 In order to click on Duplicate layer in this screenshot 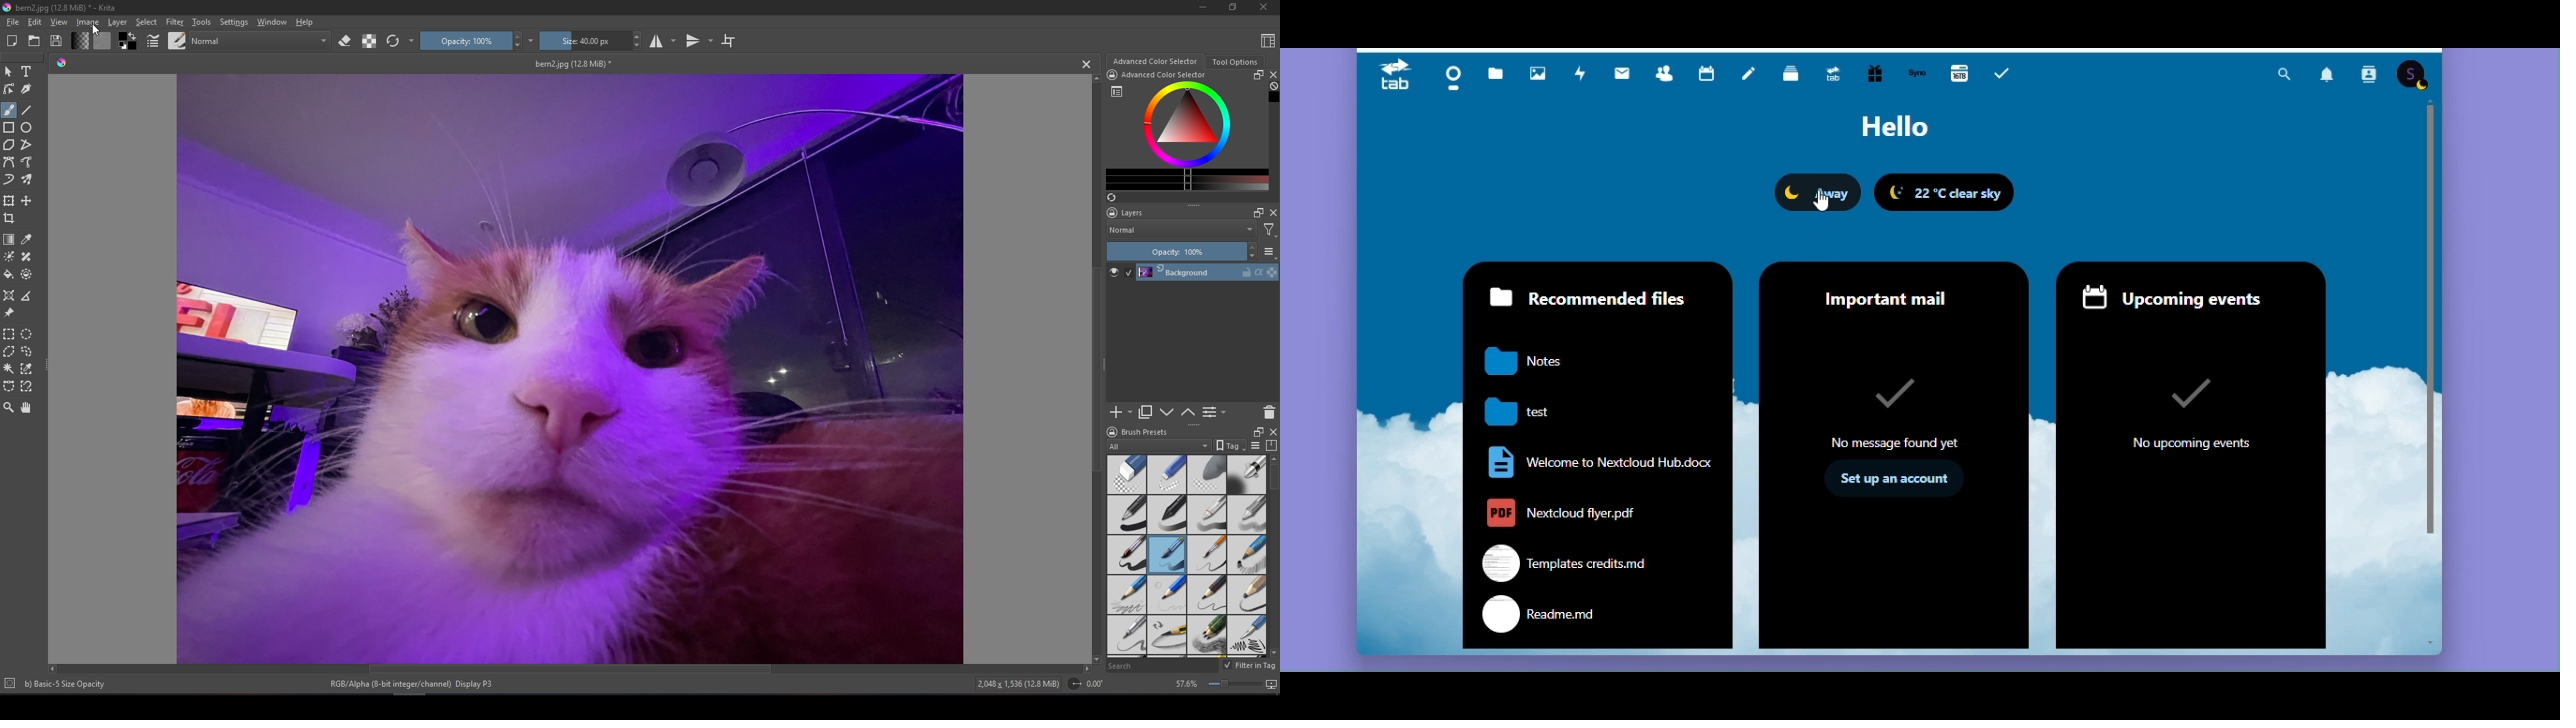, I will do `click(1145, 413)`.